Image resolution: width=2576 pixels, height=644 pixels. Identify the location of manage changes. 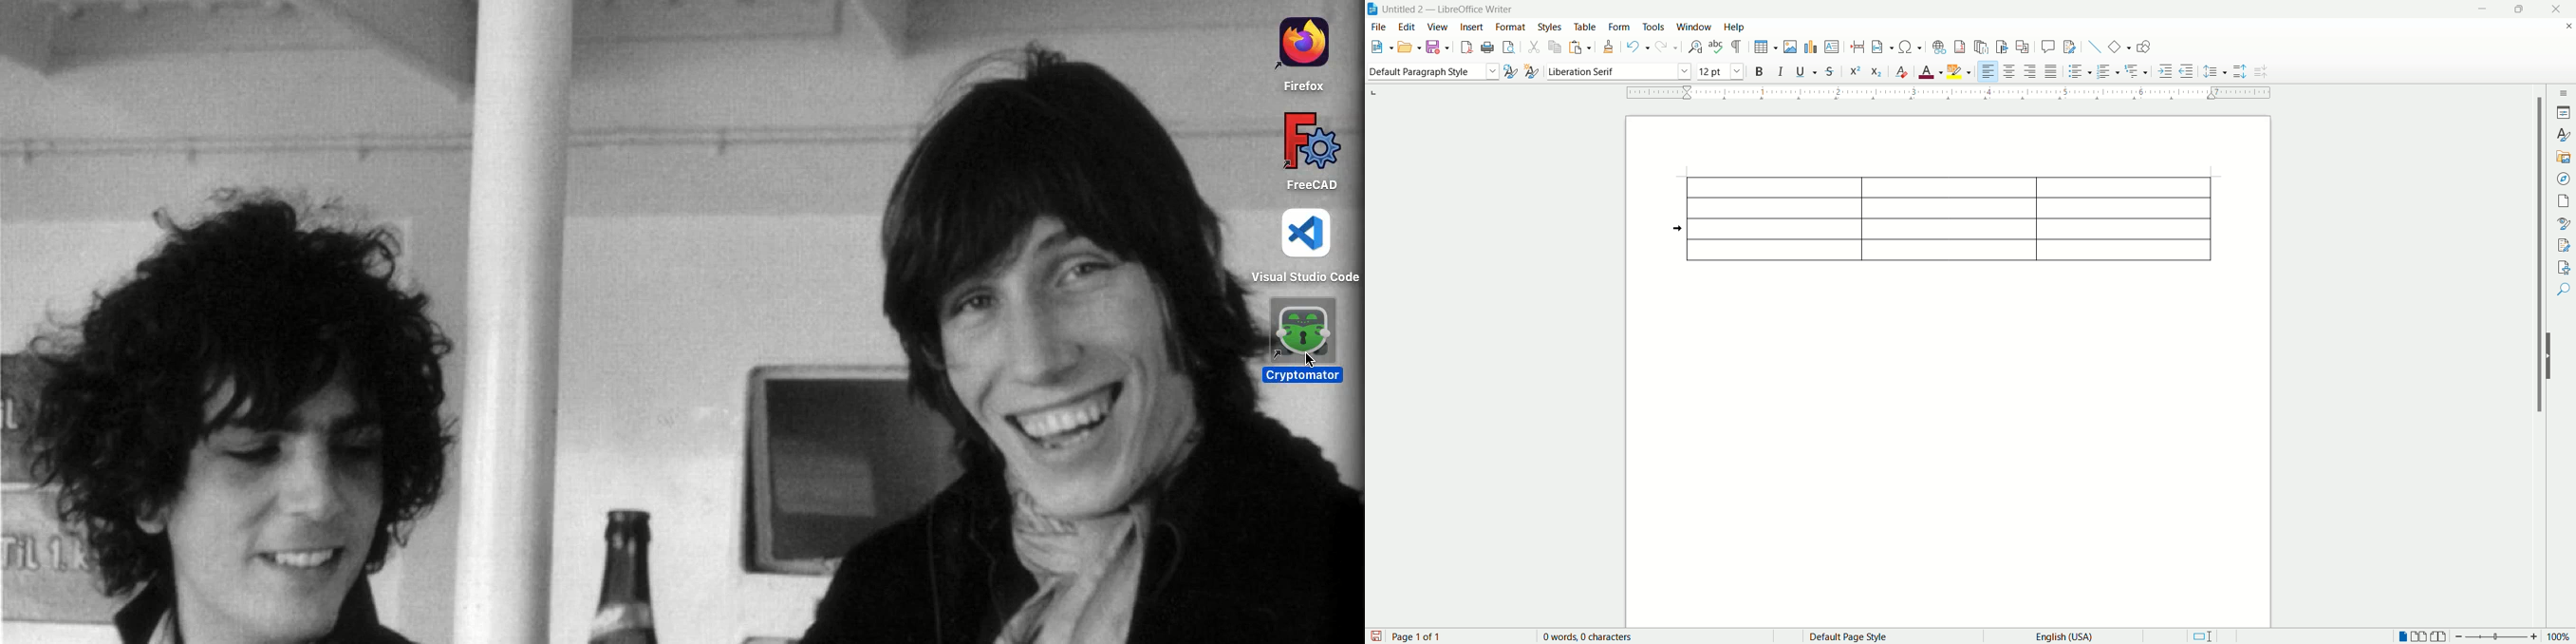
(2562, 246).